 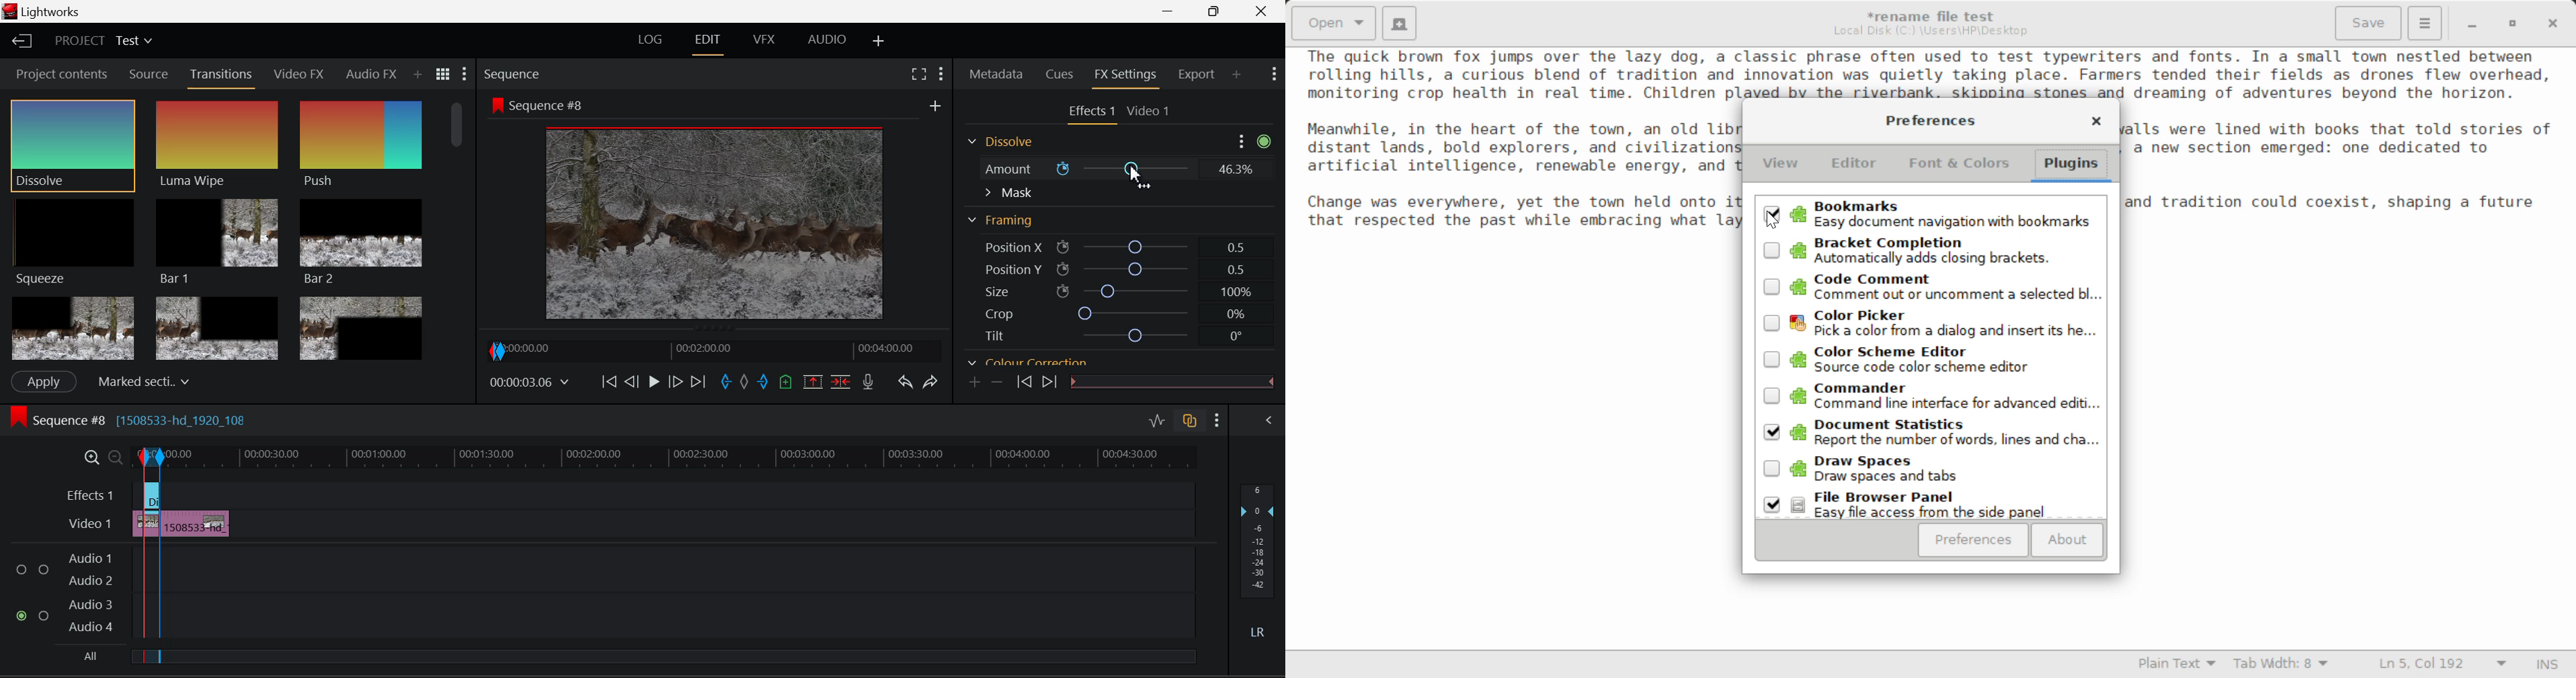 I want to click on Mark In Point, so click(x=726, y=384).